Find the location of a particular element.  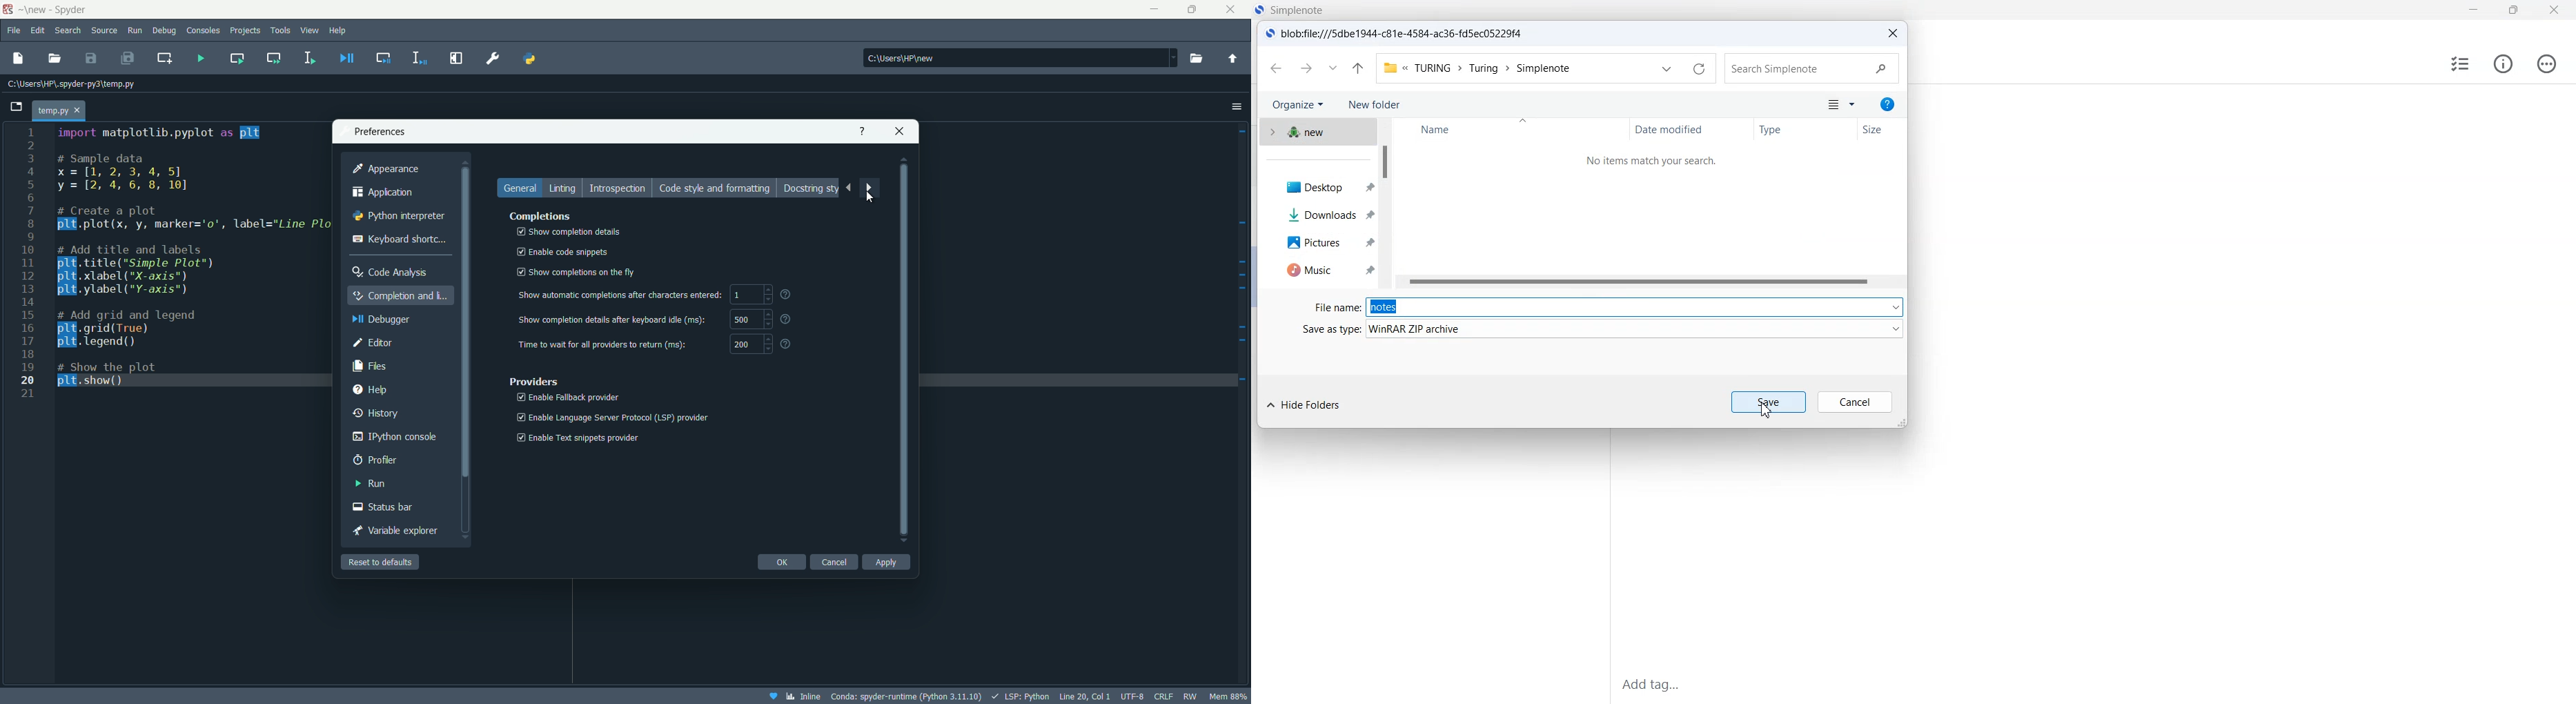

Info is located at coordinates (2503, 63).